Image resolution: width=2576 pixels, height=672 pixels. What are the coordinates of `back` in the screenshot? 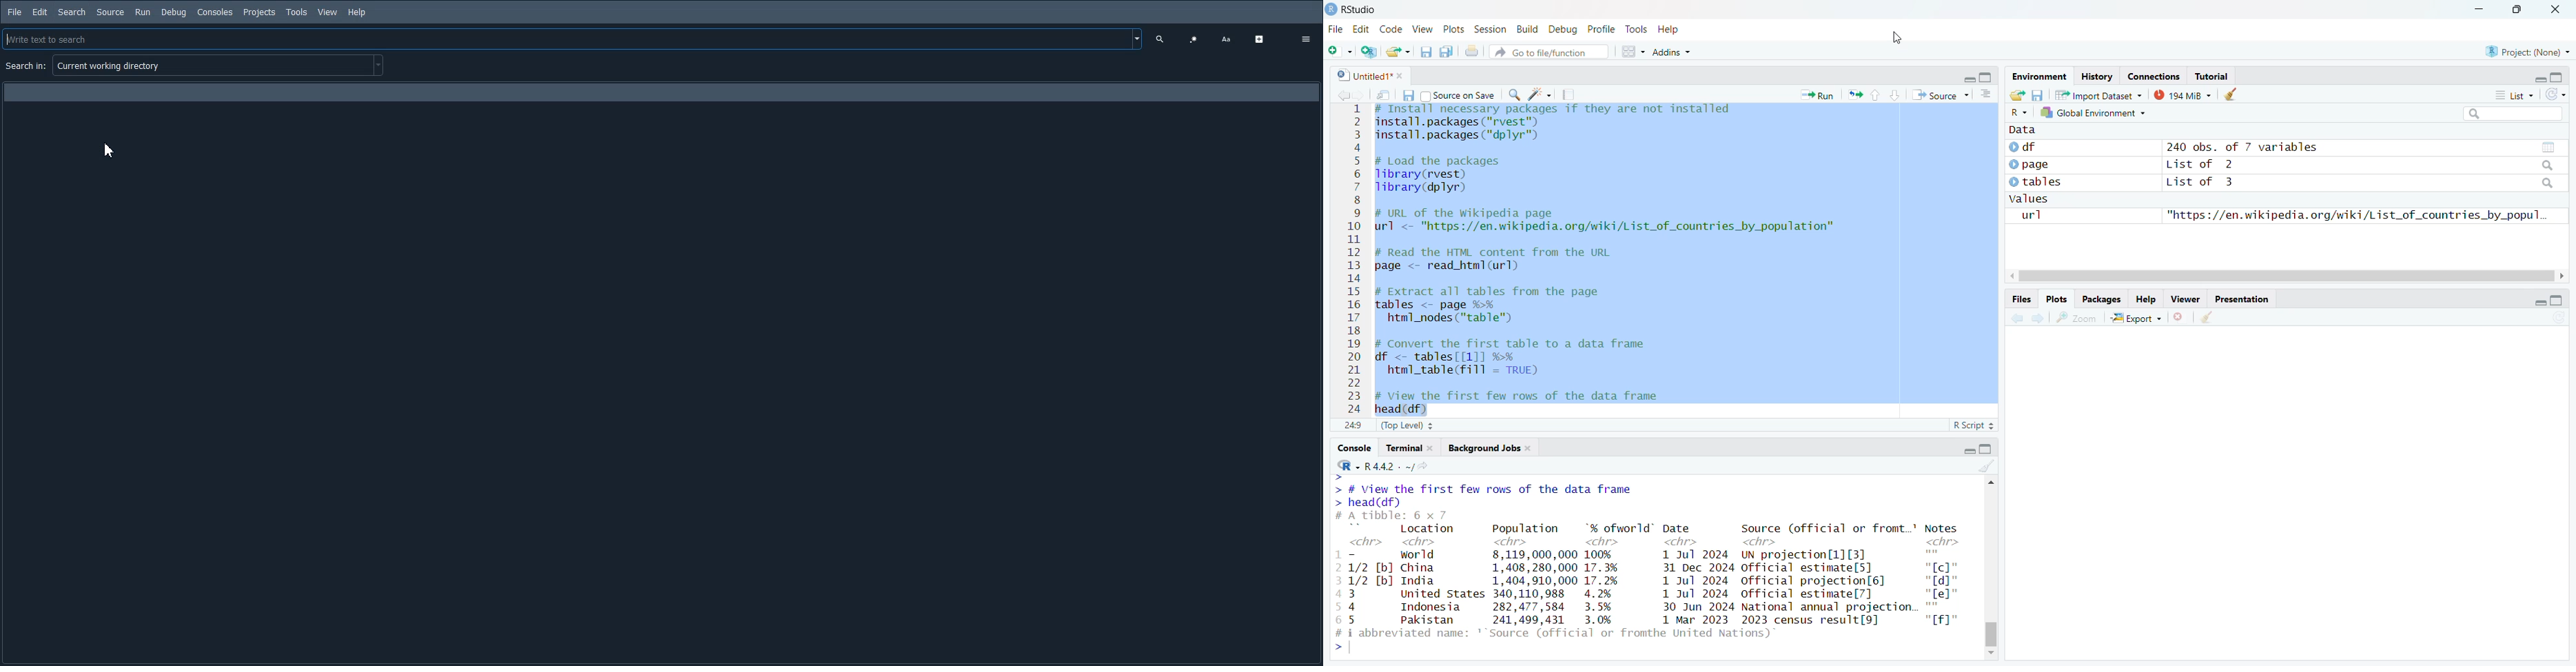 It's located at (2019, 318).